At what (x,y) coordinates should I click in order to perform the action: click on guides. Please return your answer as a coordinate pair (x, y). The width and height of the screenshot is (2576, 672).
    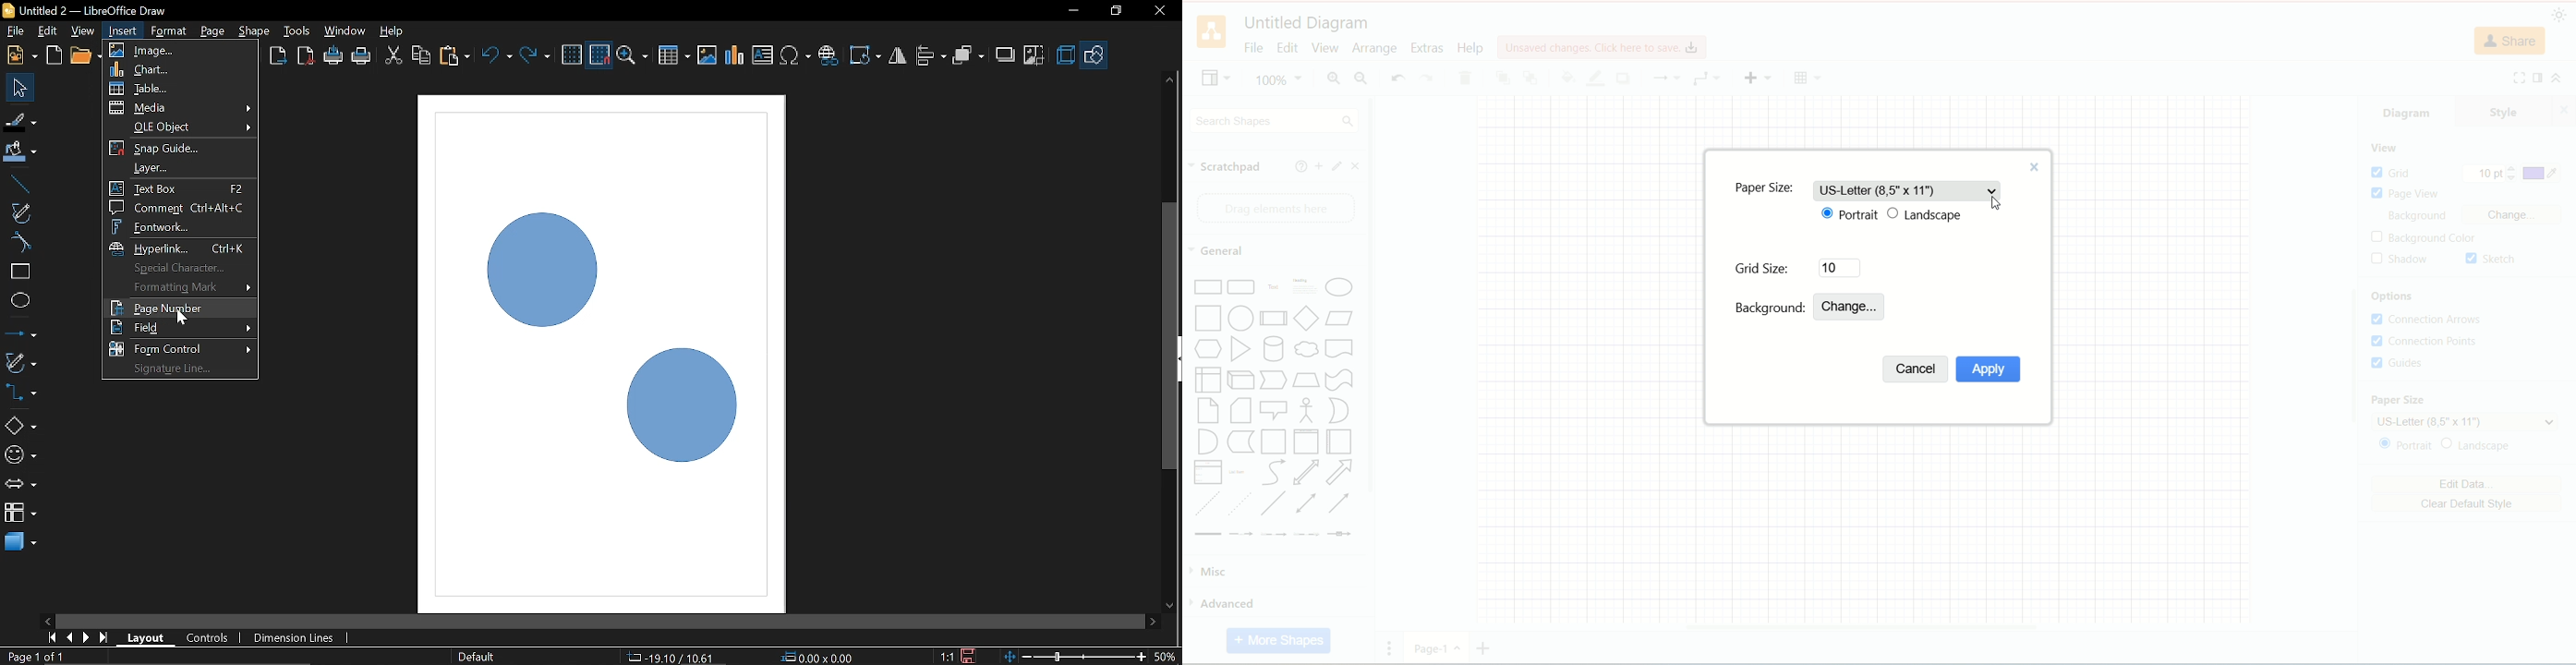
    Looking at the image, I should click on (2399, 362).